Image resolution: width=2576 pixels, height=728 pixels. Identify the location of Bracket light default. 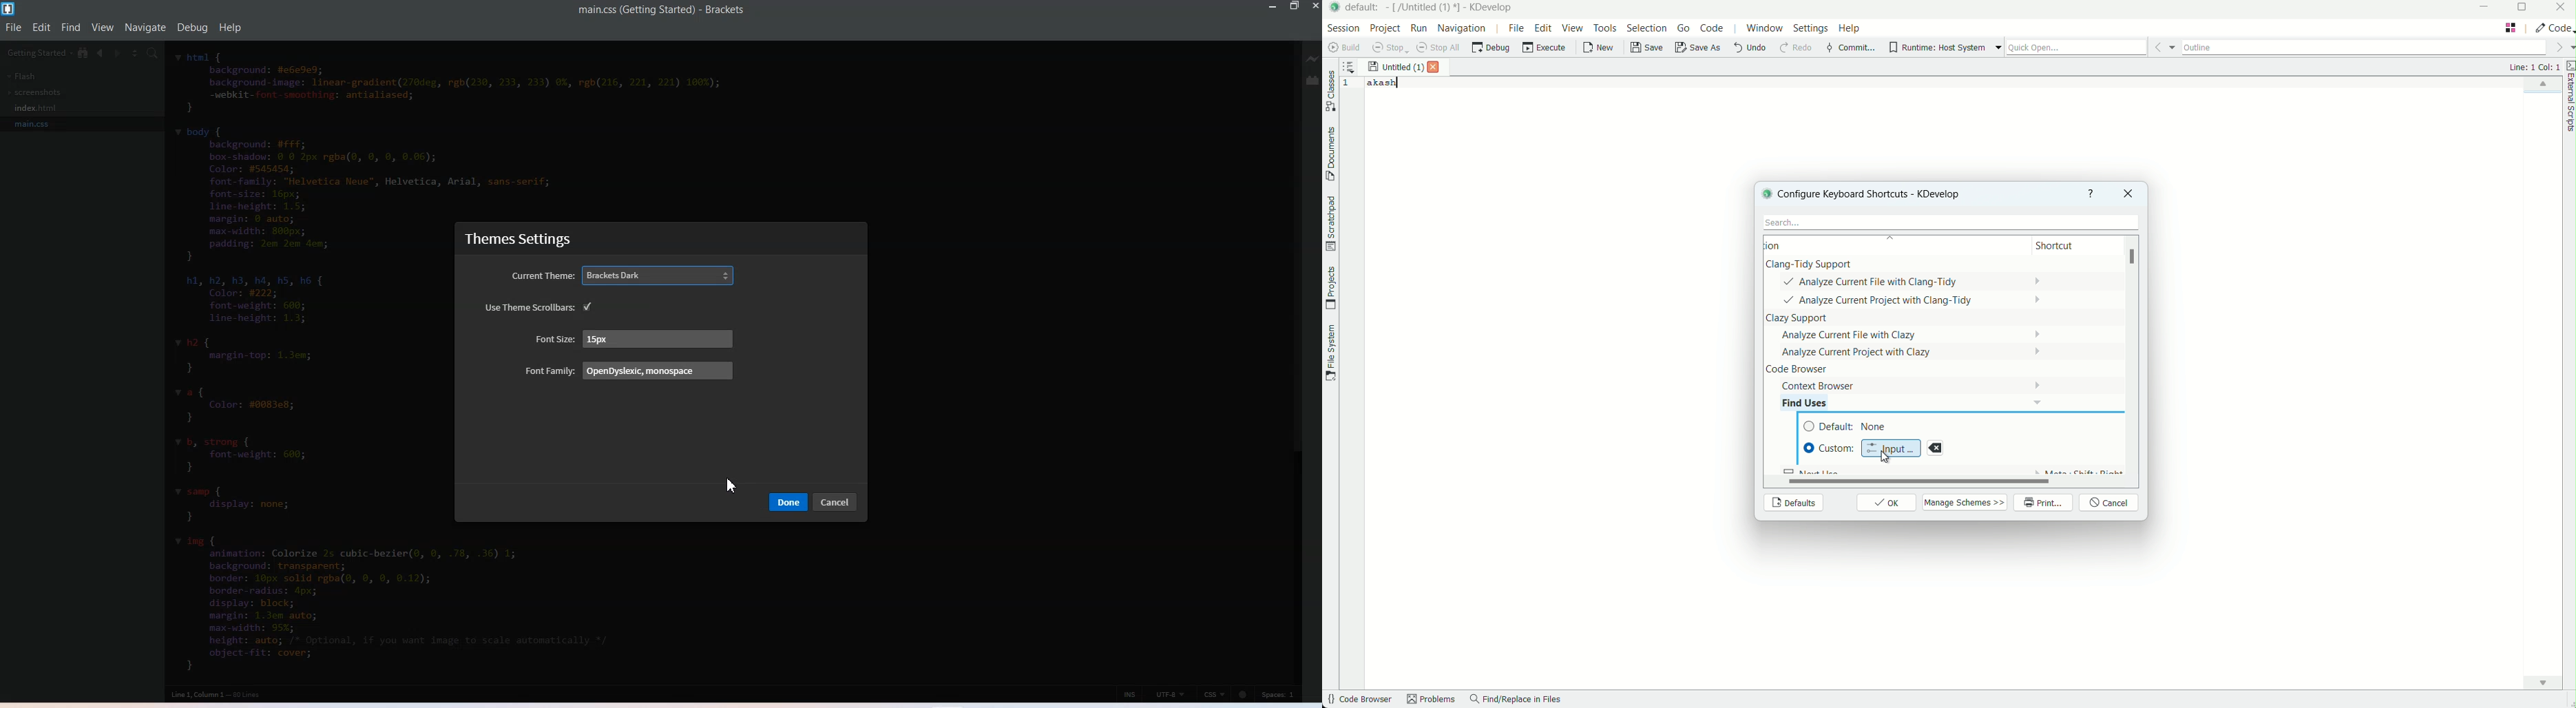
(592, 307).